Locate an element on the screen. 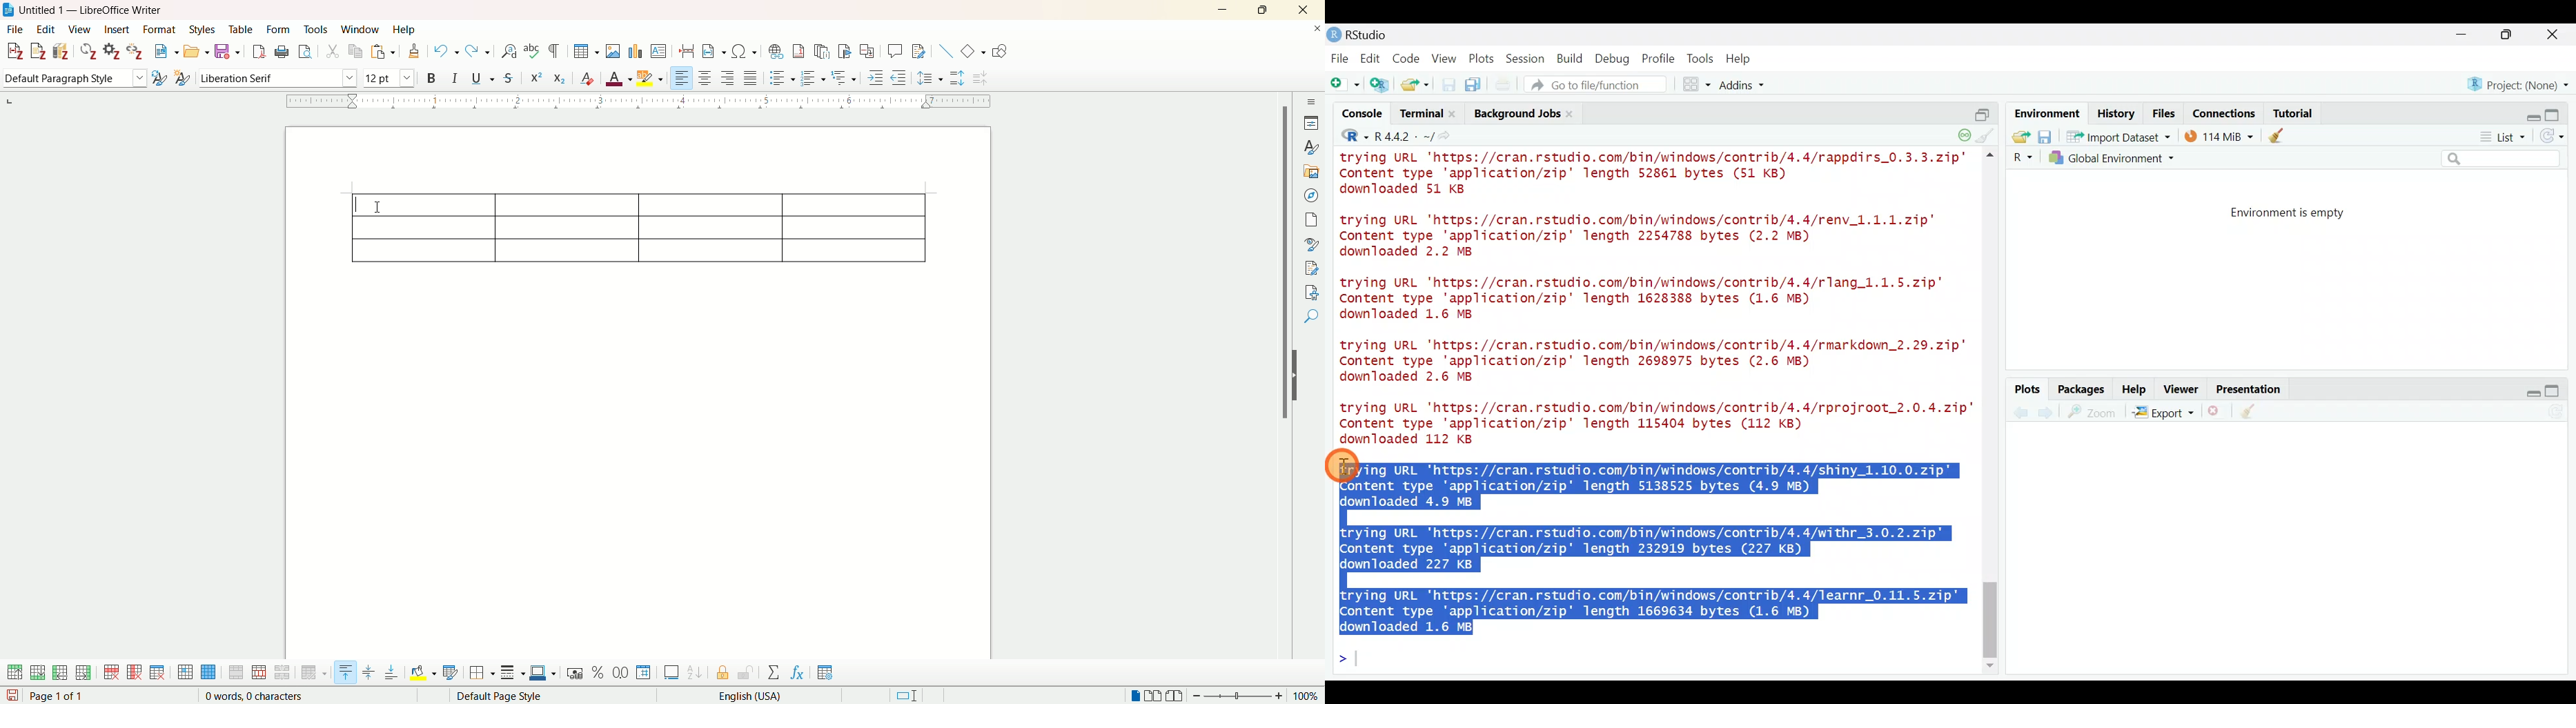 This screenshot has width=2576, height=728. * Import Dataset * is located at coordinates (2115, 137).